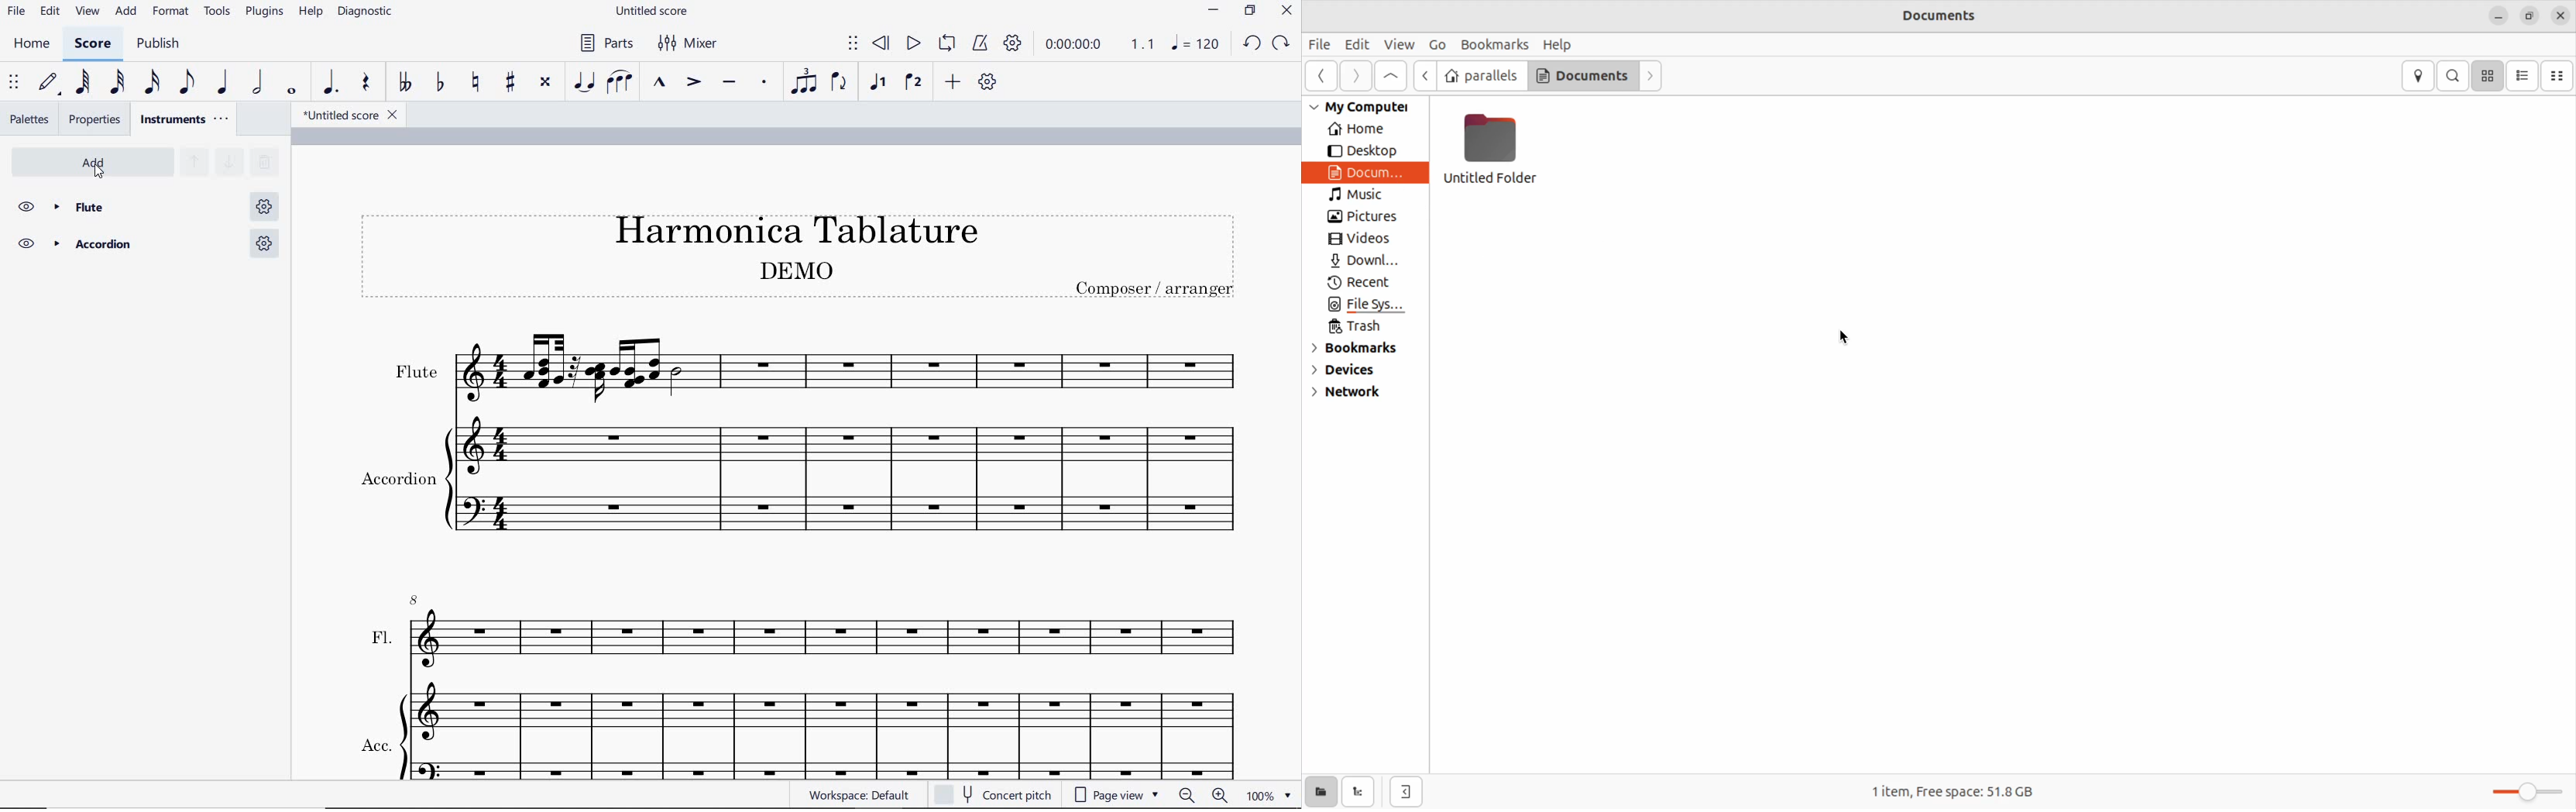 This screenshot has width=2576, height=812. I want to click on Recent, so click(1358, 283).